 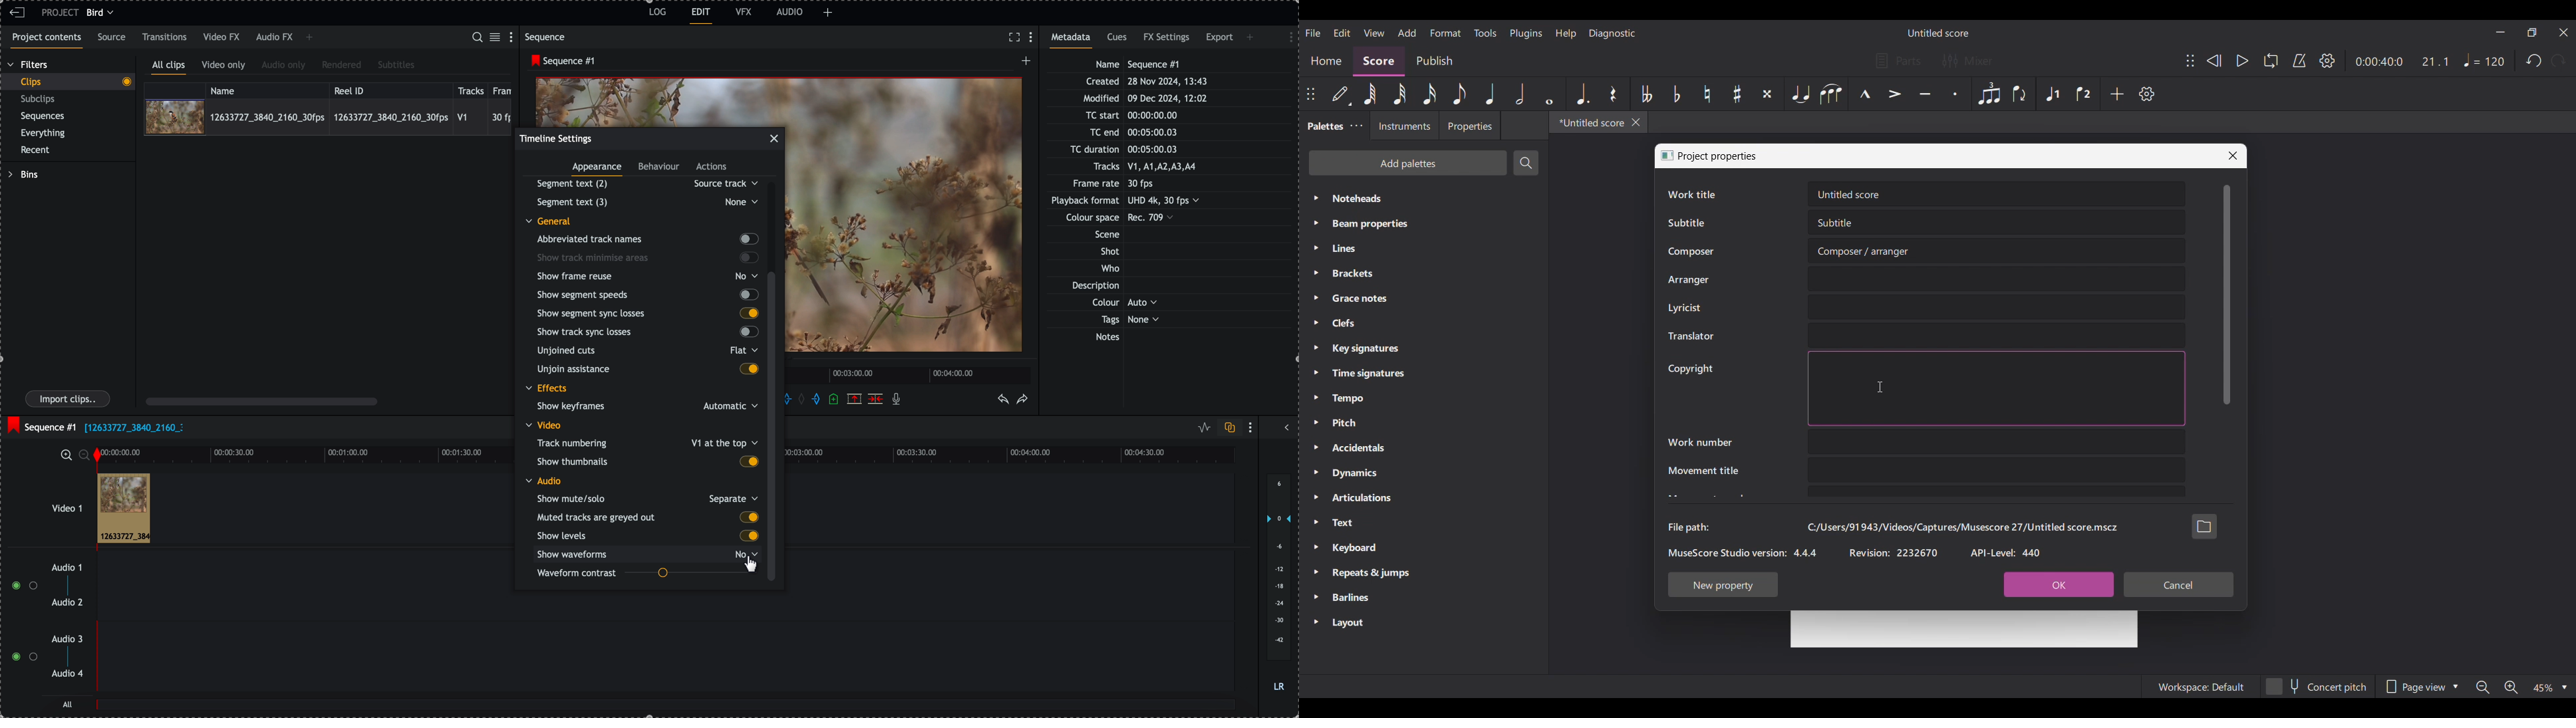 I want to click on API-Level: 440, so click(x=2007, y=552).